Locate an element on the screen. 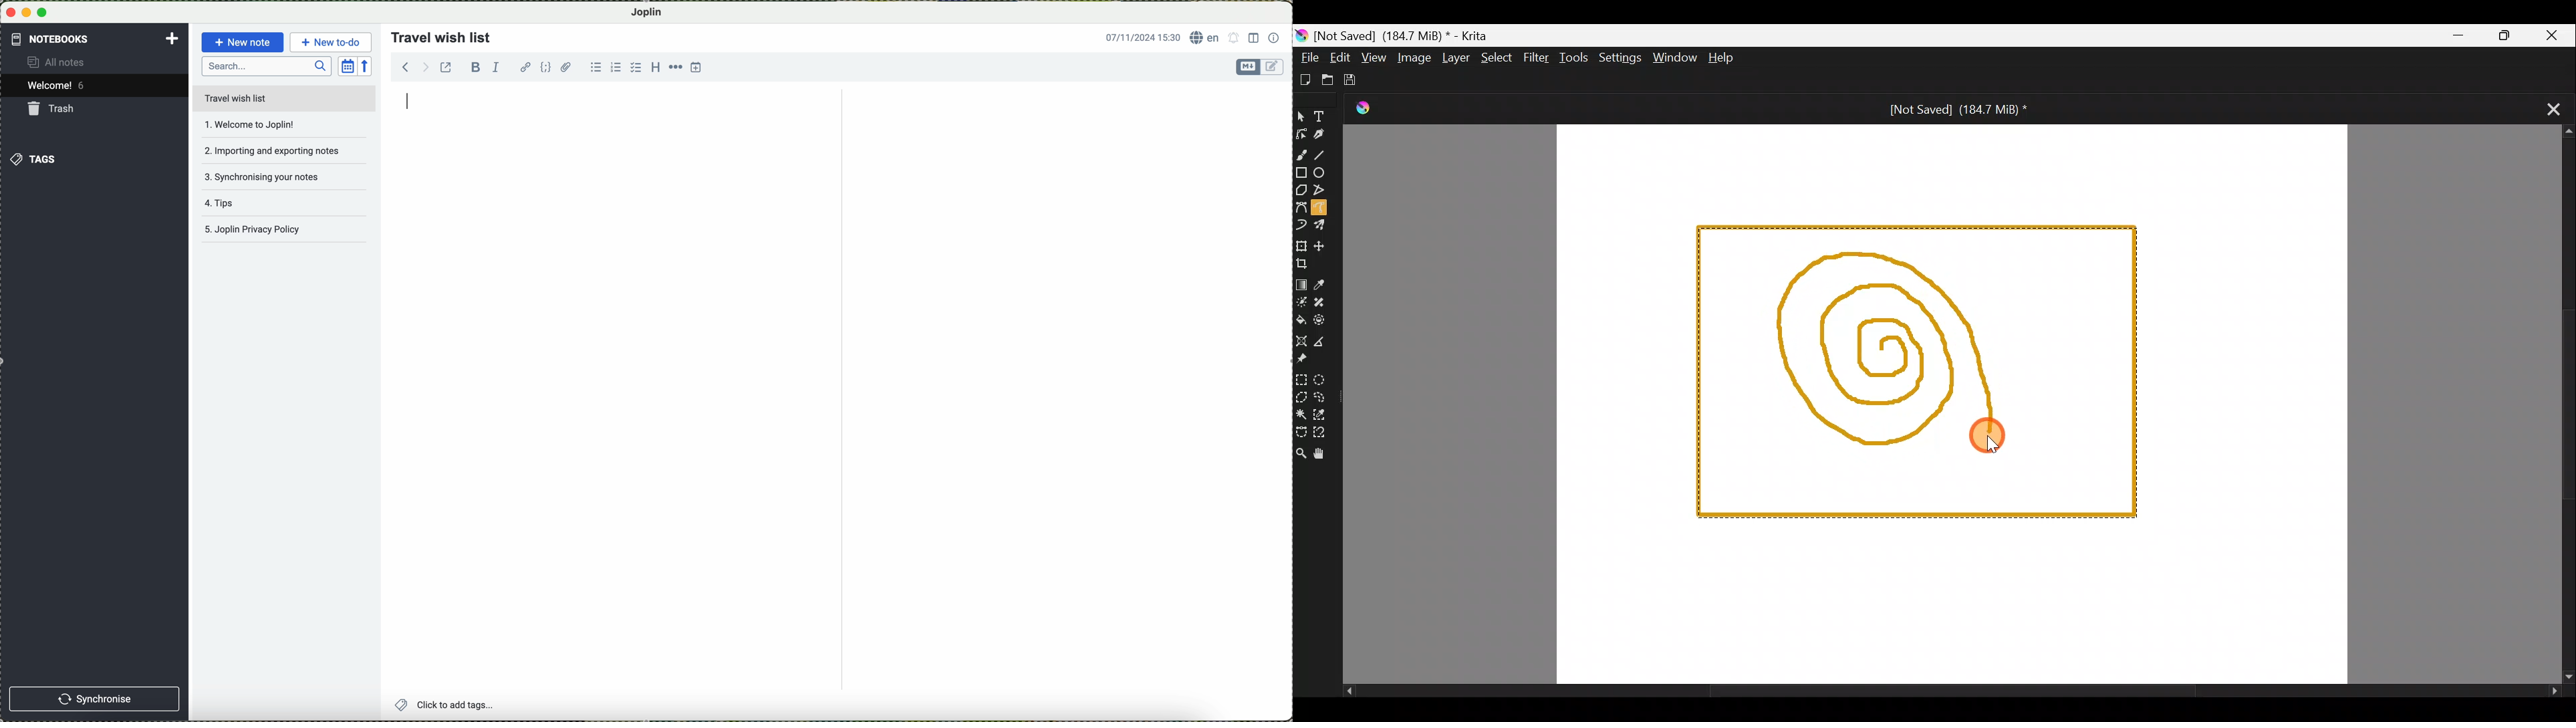 The height and width of the screenshot is (728, 2576). insert time is located at coordinates (697, 68).